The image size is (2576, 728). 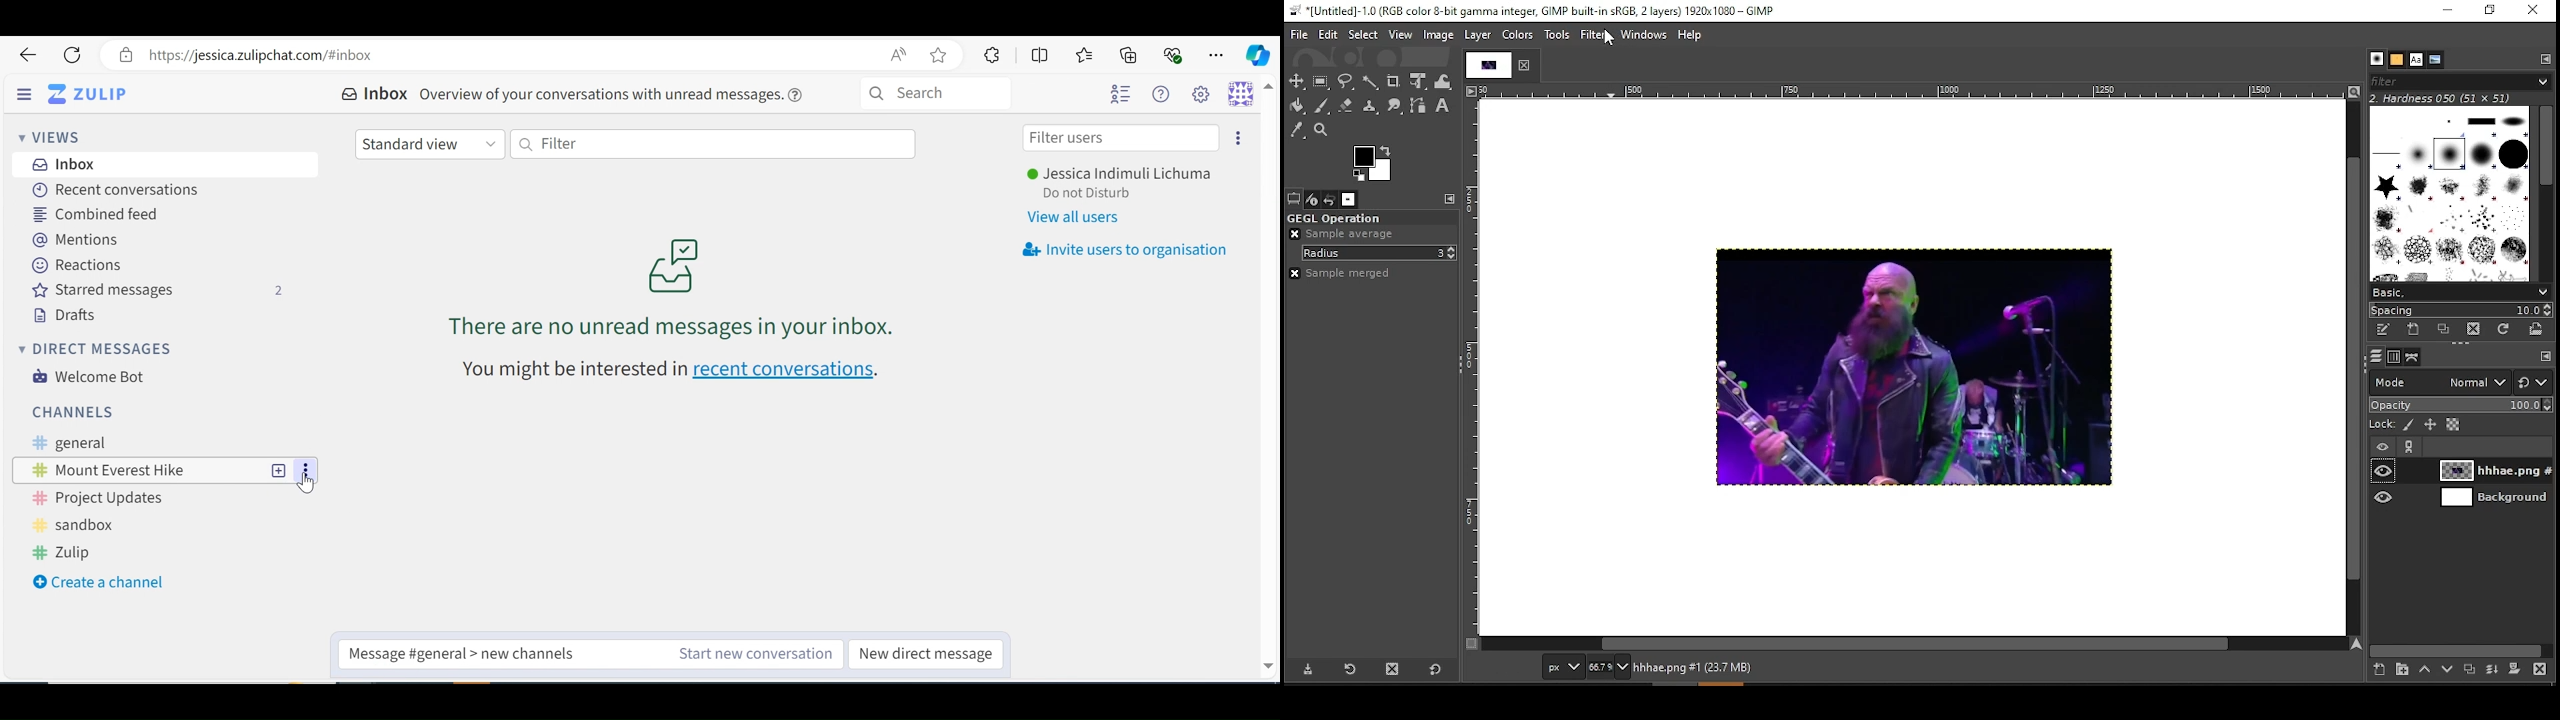 What do you see at coordinates (279, 469) in the screenshot?
I see `New Topic` at bounding box center [279, 469].